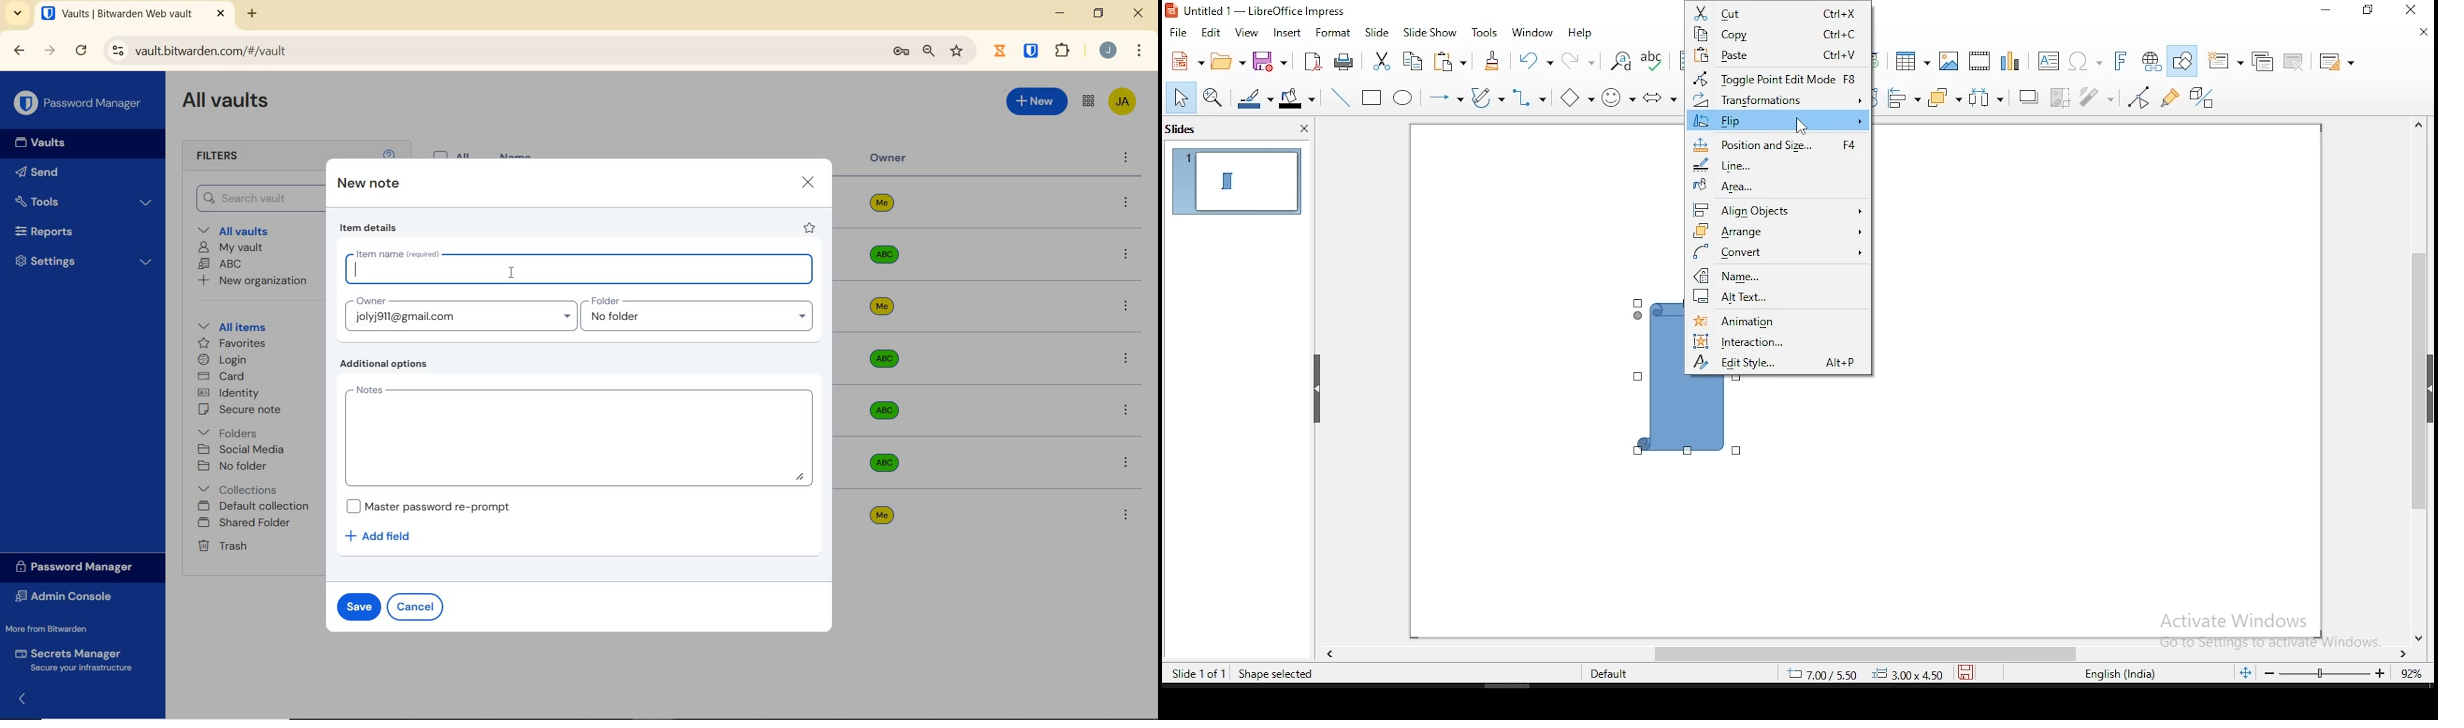 Image resolution: width=2464 pixels, height=728 pixels. What do you see at coordinates (1375, 33) in the screenshot?
I see `slide` at bounding box center [1375, 33].